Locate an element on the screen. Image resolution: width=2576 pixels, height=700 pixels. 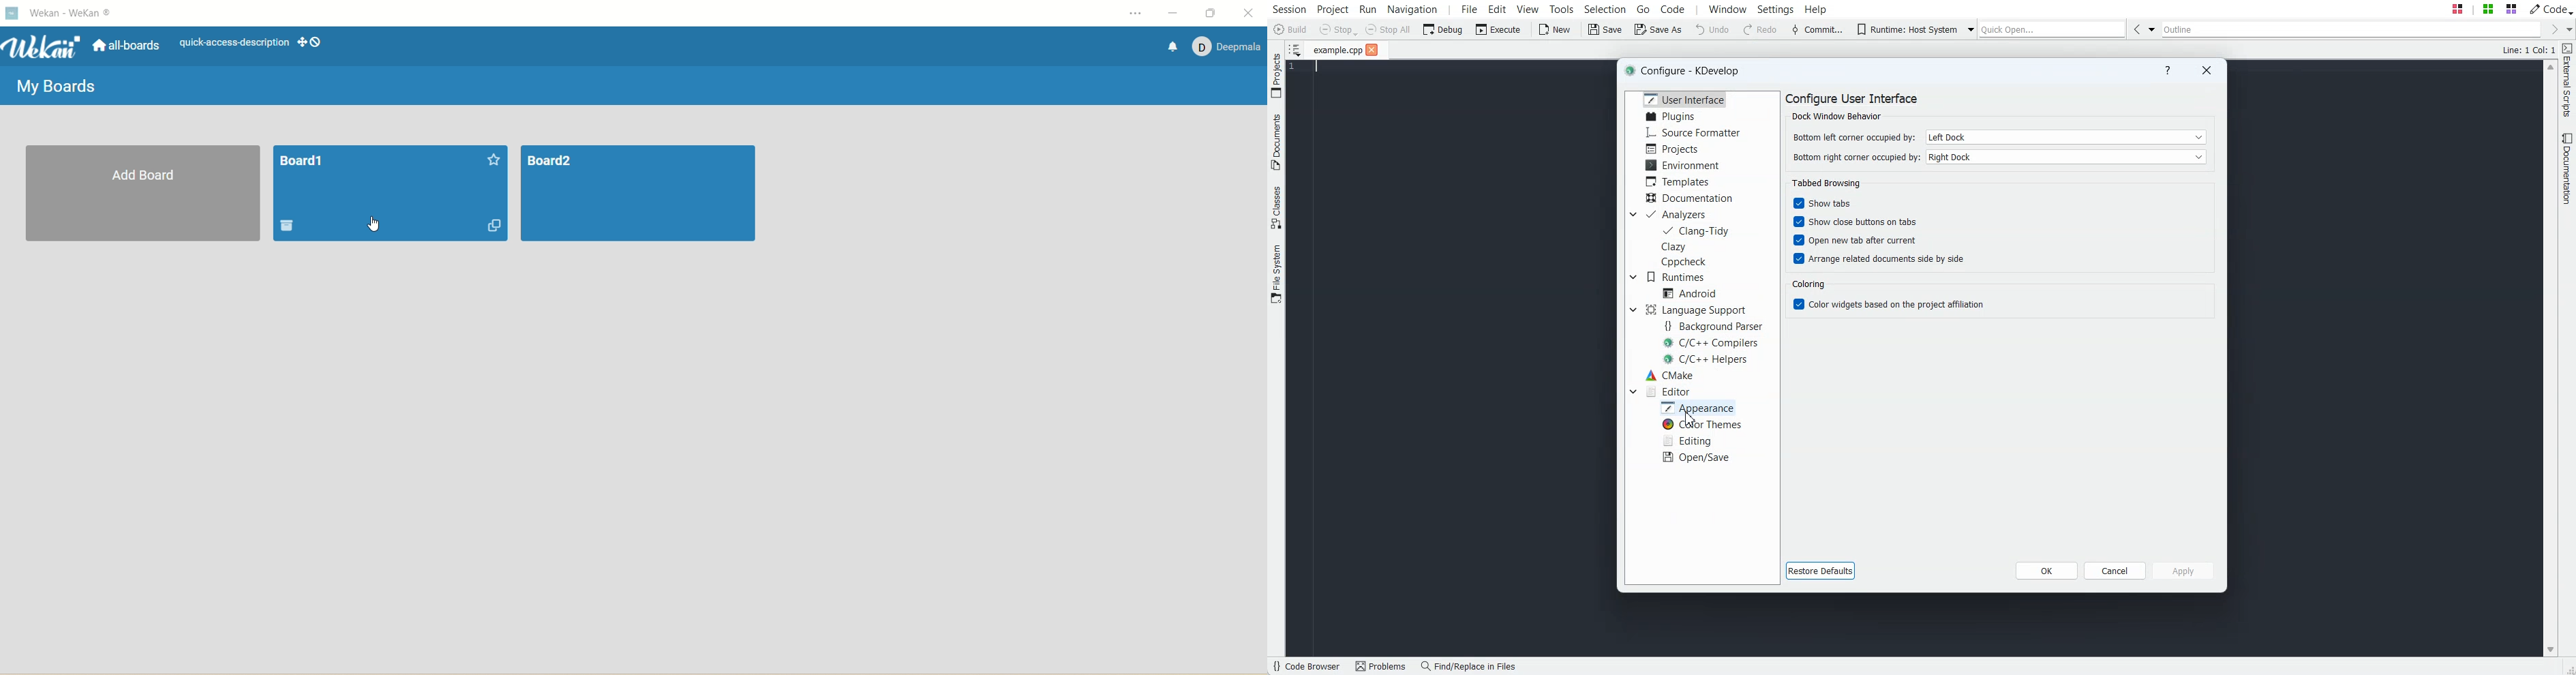
New is located at coordinates (1557, 29).